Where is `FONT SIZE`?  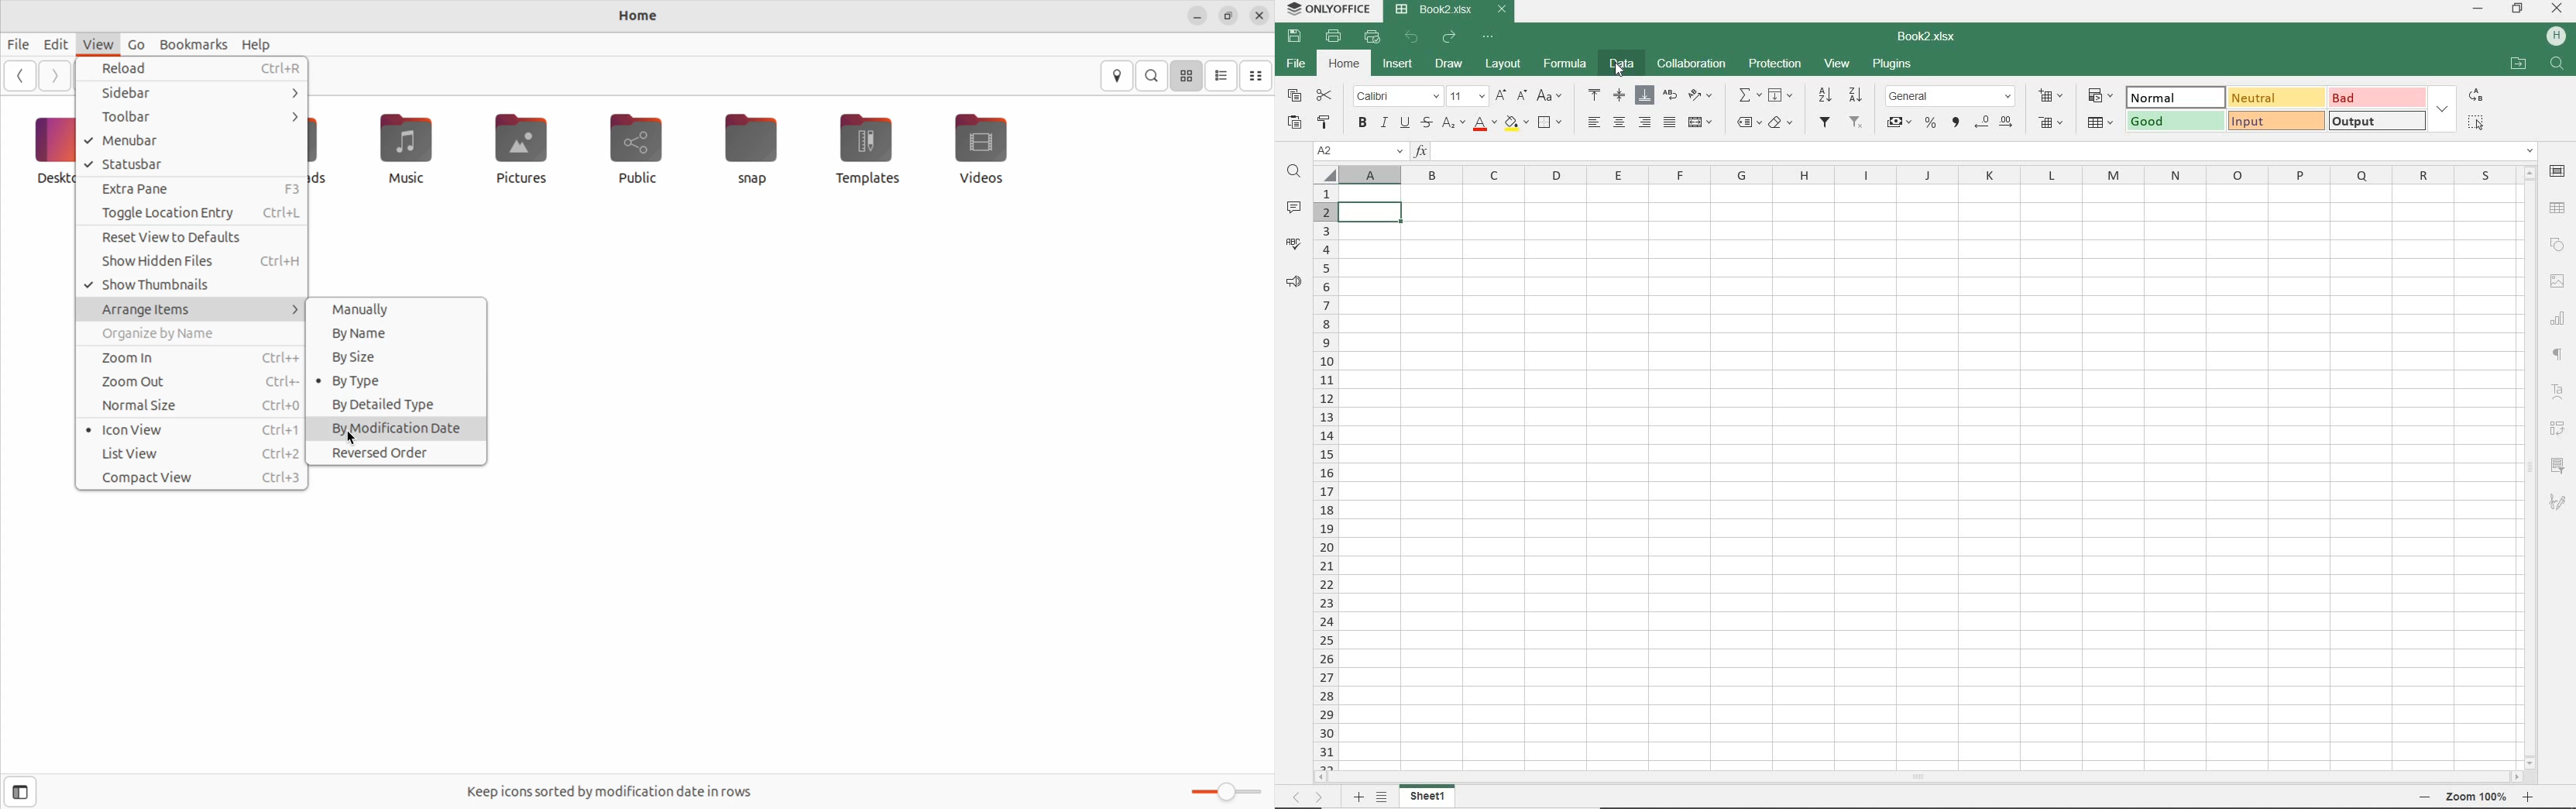
FONT SIZE is located at coordinates (1467, 96).